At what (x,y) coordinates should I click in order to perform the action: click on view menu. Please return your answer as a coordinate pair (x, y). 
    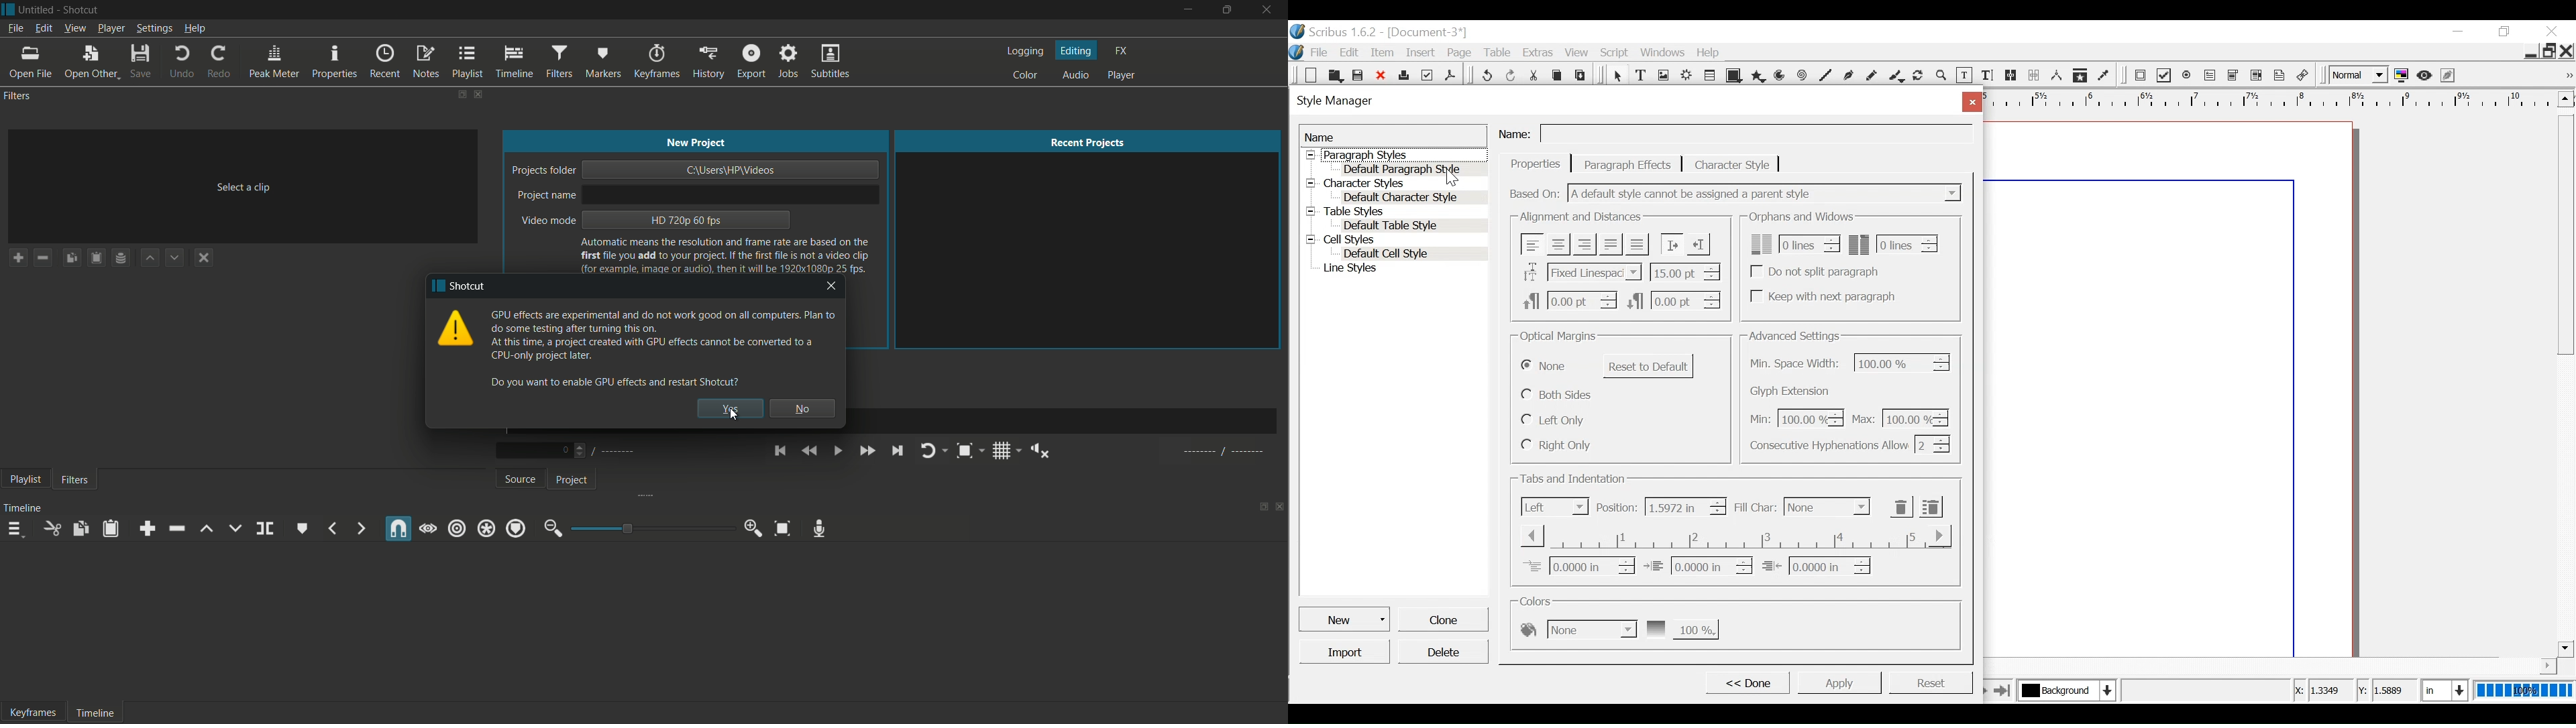
    Looking at the image, I should click on (74, 29).